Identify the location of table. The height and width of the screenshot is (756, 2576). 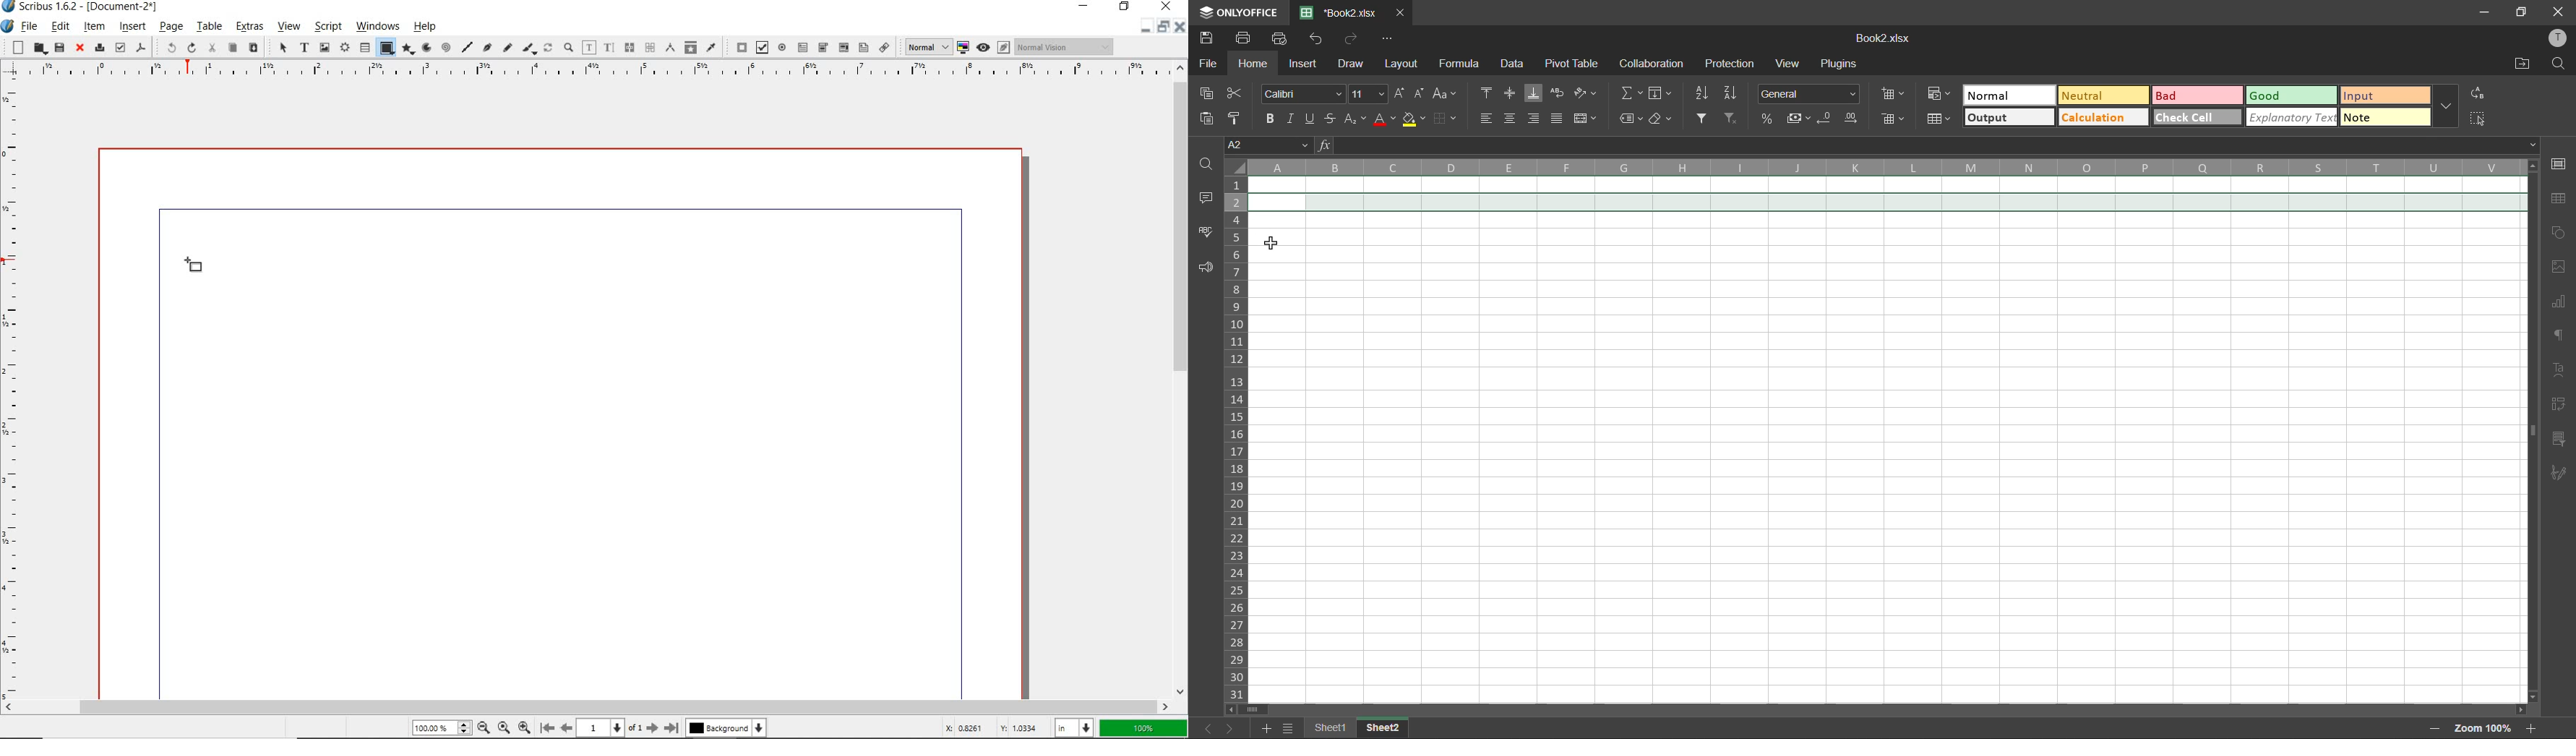
(2560, 200).